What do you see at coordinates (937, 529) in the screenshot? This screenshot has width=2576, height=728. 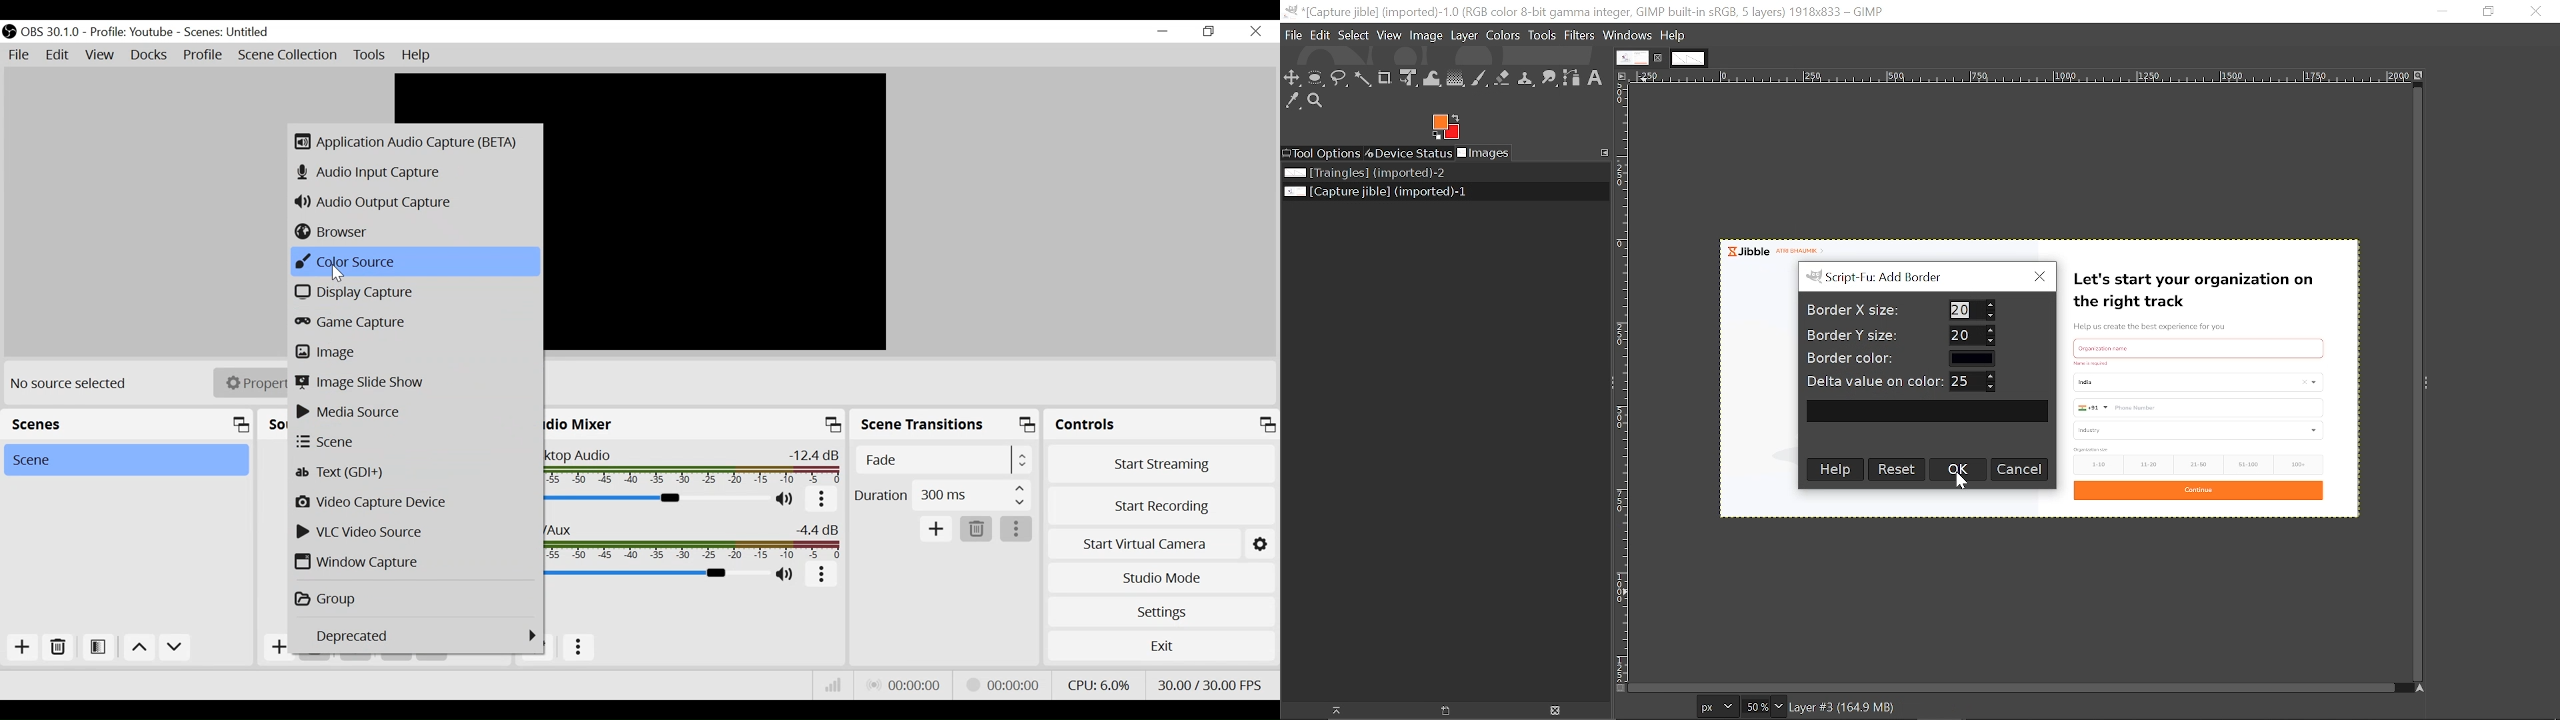 I see `Add` at bounding box center [937, 529].